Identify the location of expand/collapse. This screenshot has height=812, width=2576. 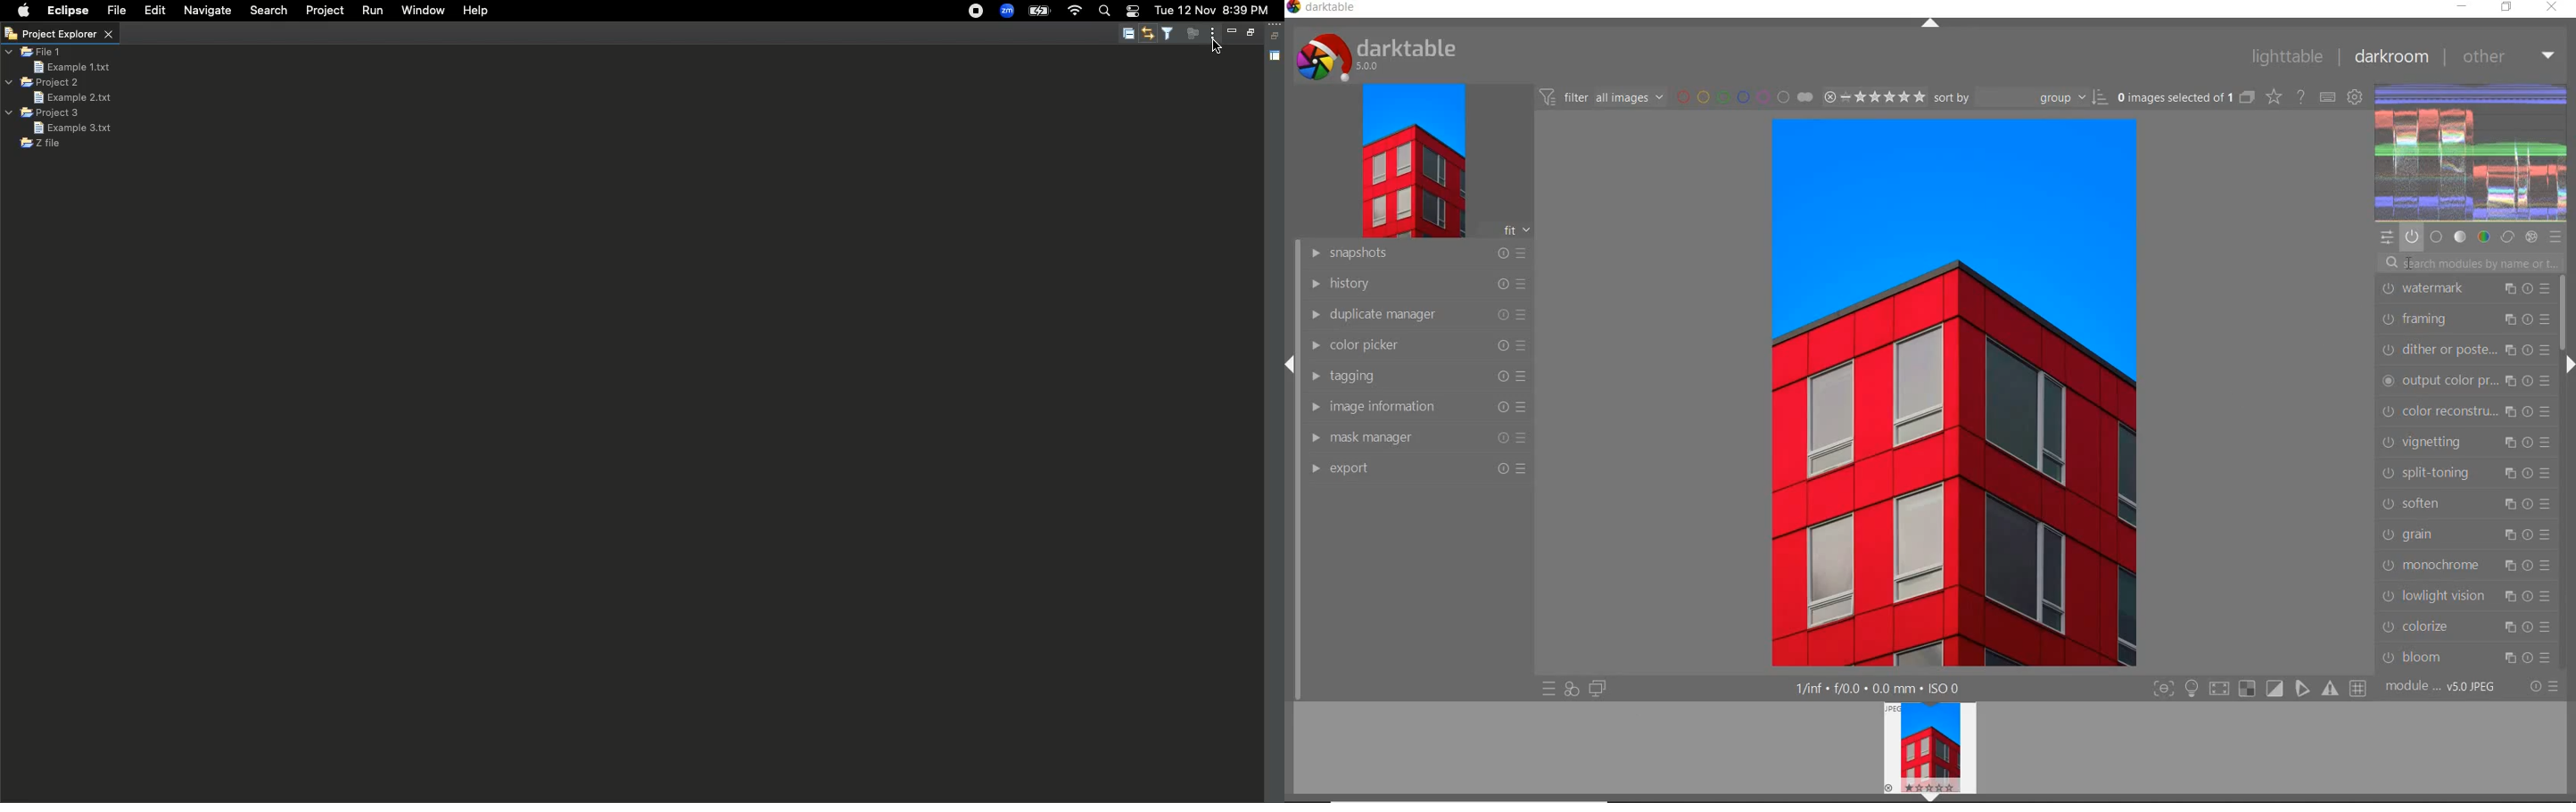
(1931, 24).